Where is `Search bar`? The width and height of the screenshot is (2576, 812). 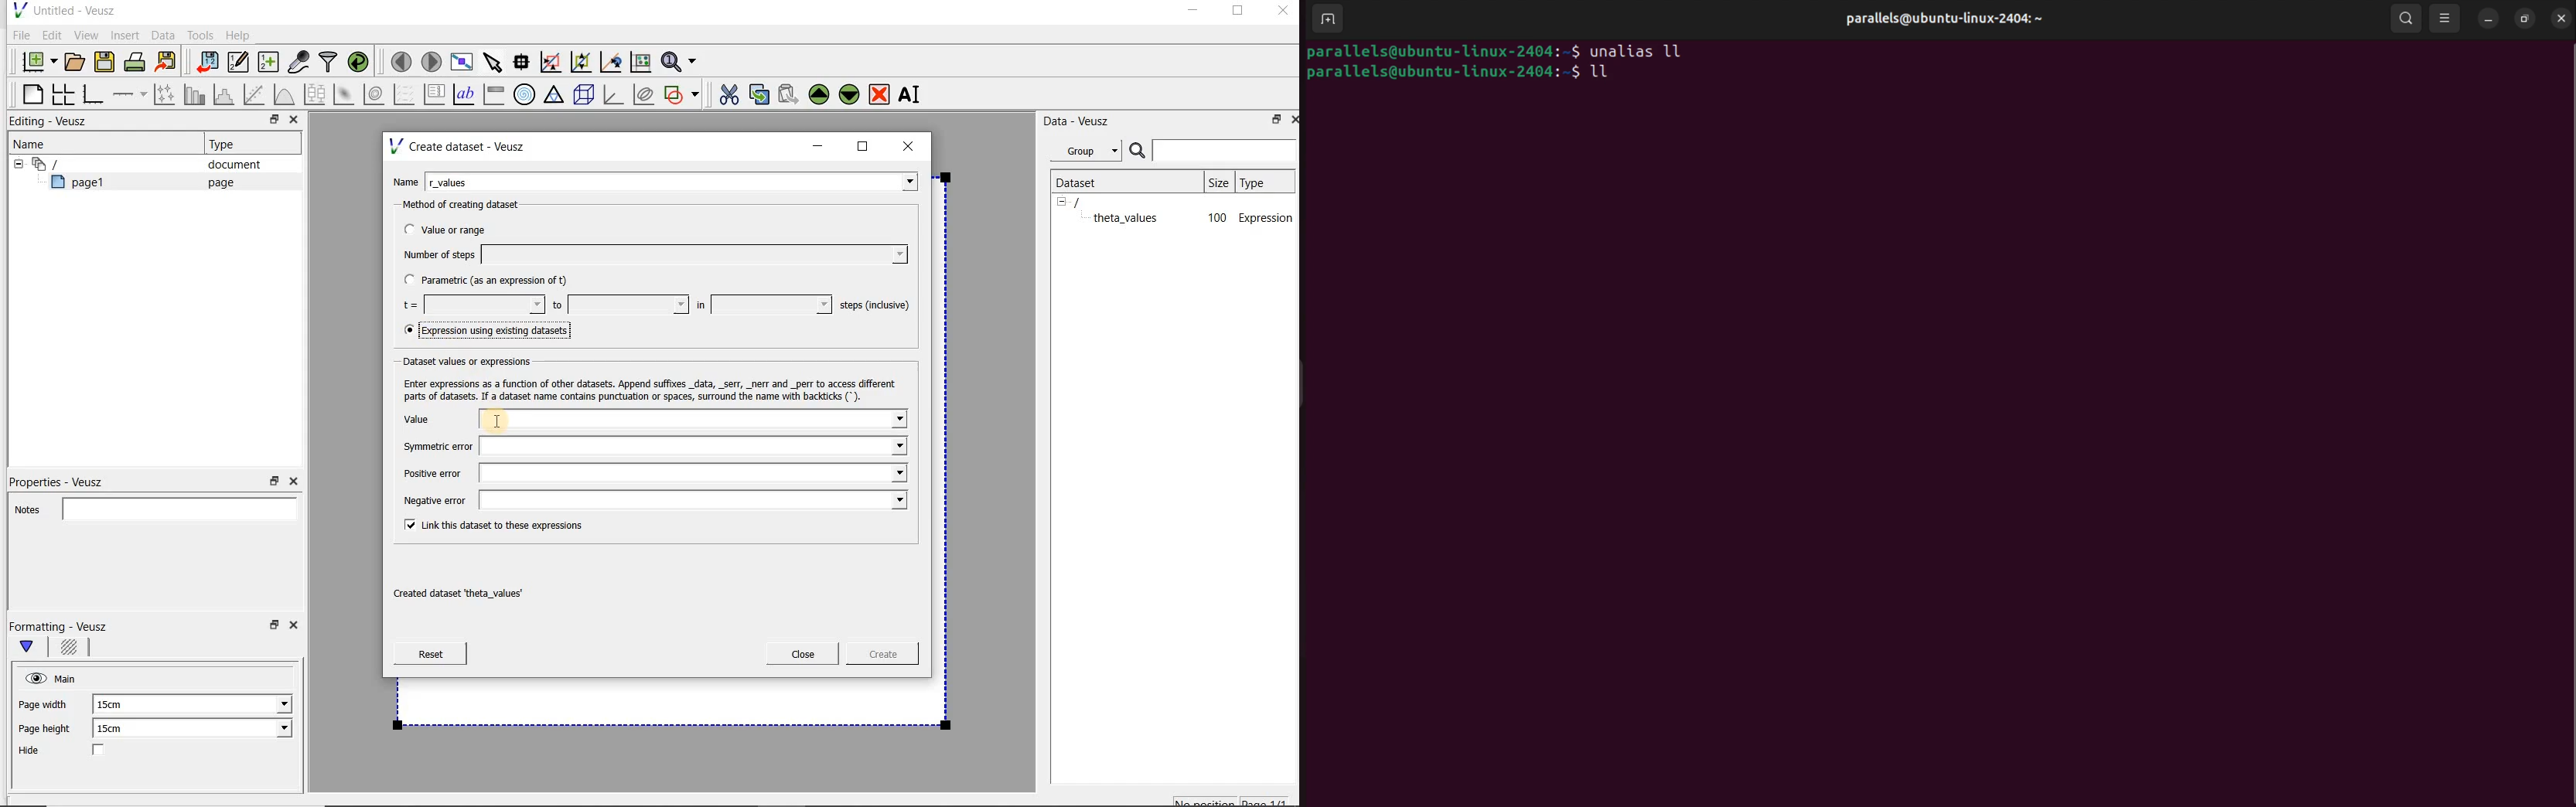
Search bar is located at coordinates (1213, 149).